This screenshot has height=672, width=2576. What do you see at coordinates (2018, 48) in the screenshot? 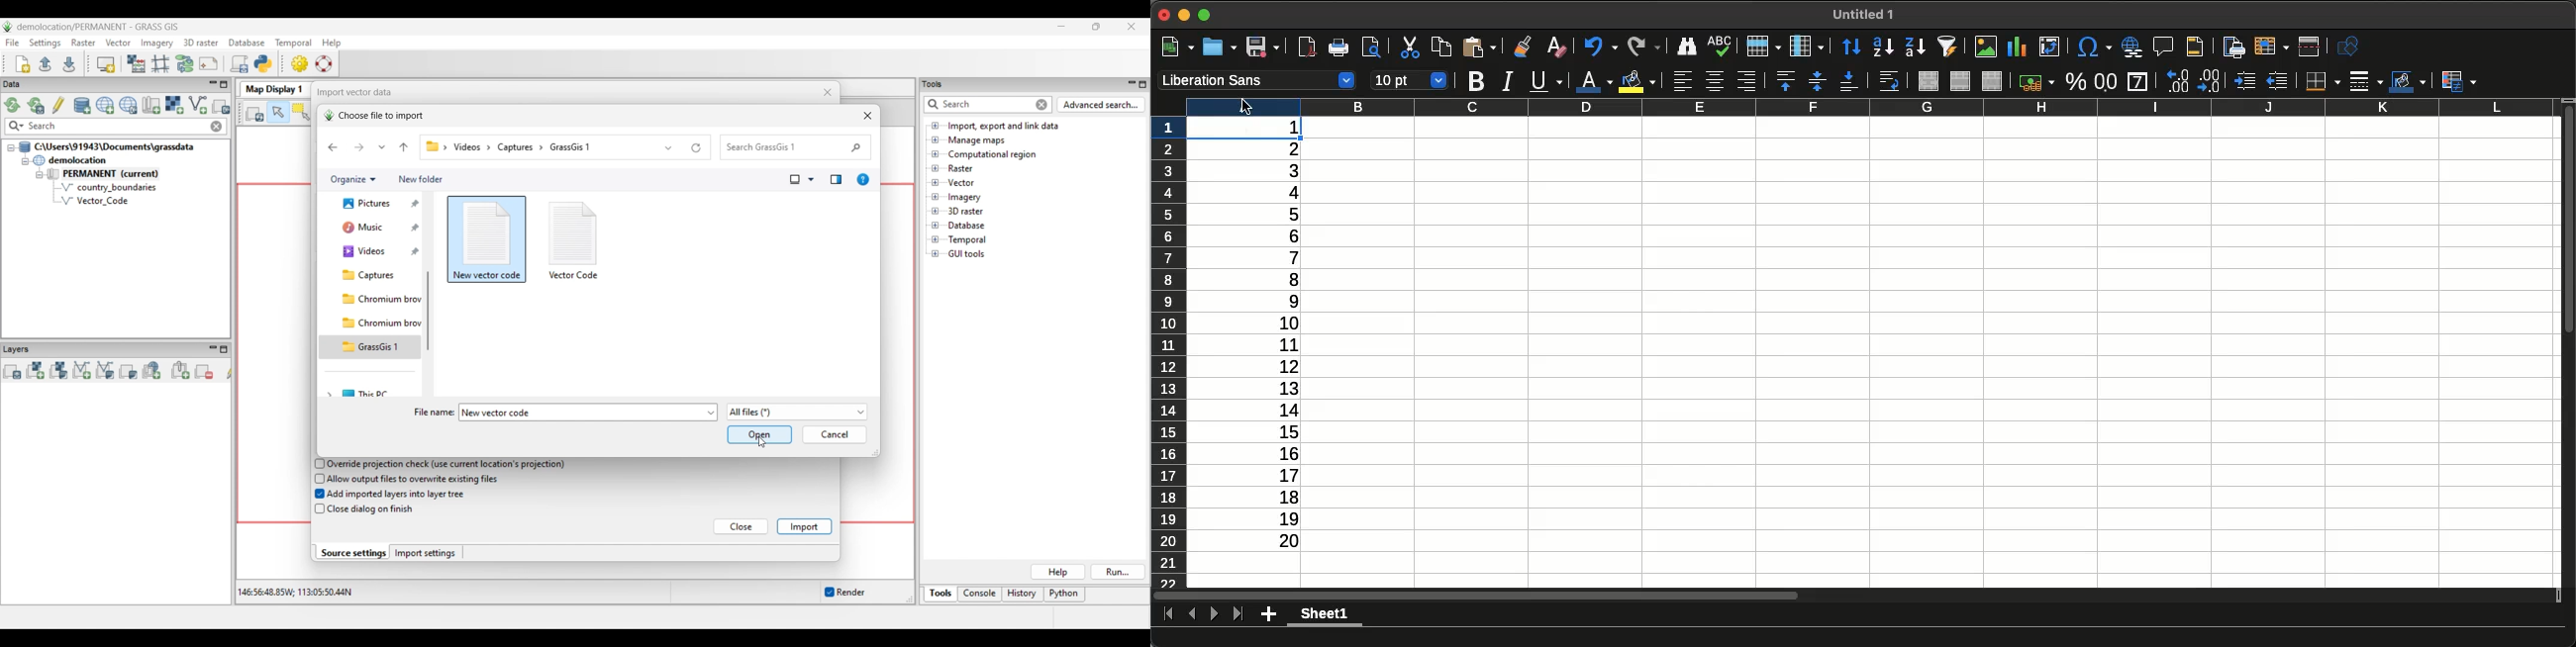
I see `Insert chart` at bounding box center [2018, 48].